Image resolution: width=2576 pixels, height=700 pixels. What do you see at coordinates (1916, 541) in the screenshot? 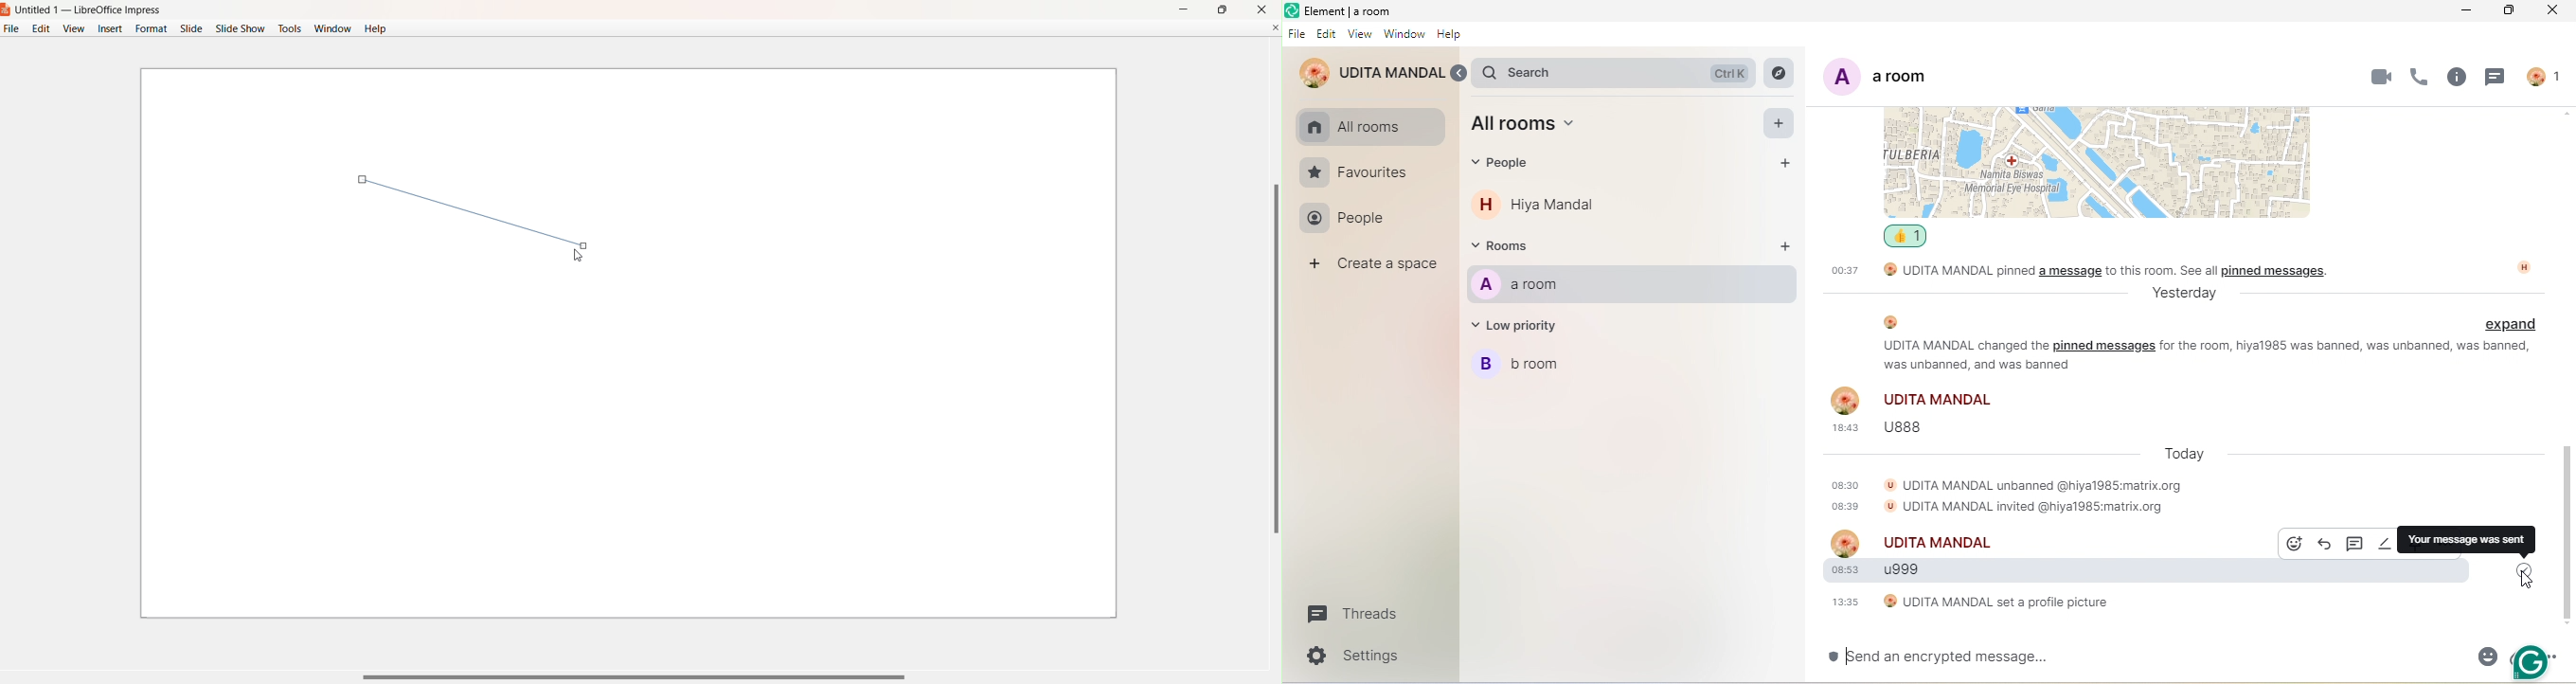
I see `UDITA MANDAL` at bounding box center [1916, 541].